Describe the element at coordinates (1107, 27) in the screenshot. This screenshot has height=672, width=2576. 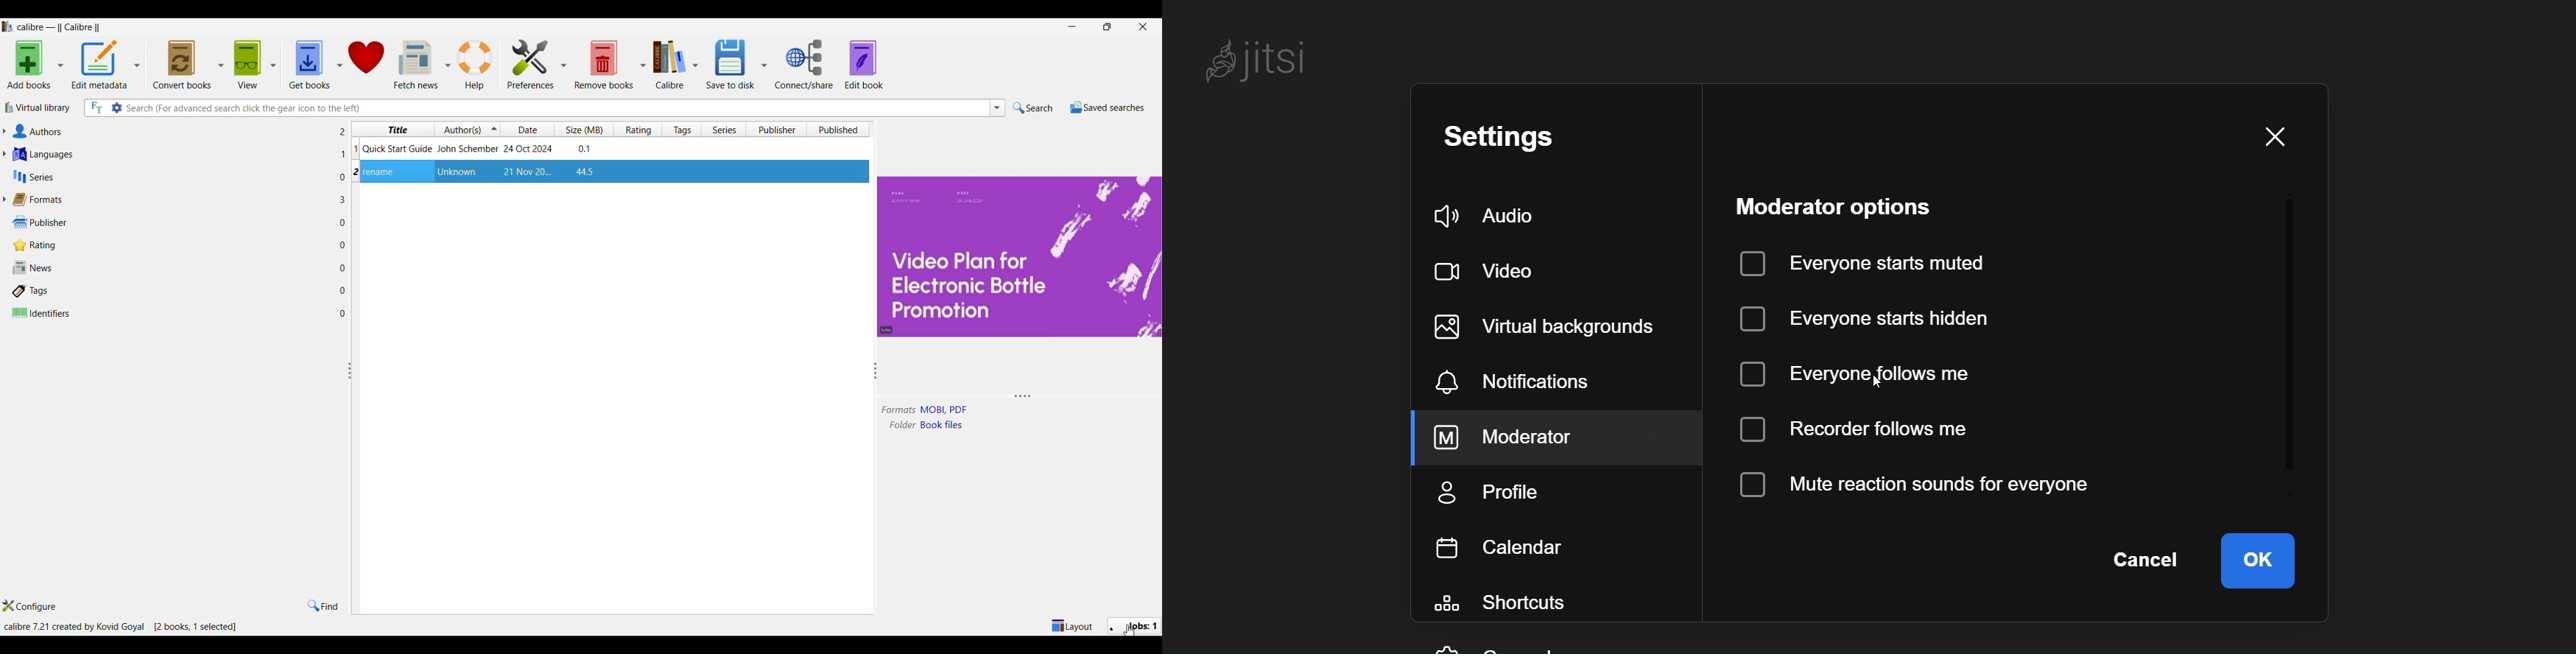
I see `restore` at that location.